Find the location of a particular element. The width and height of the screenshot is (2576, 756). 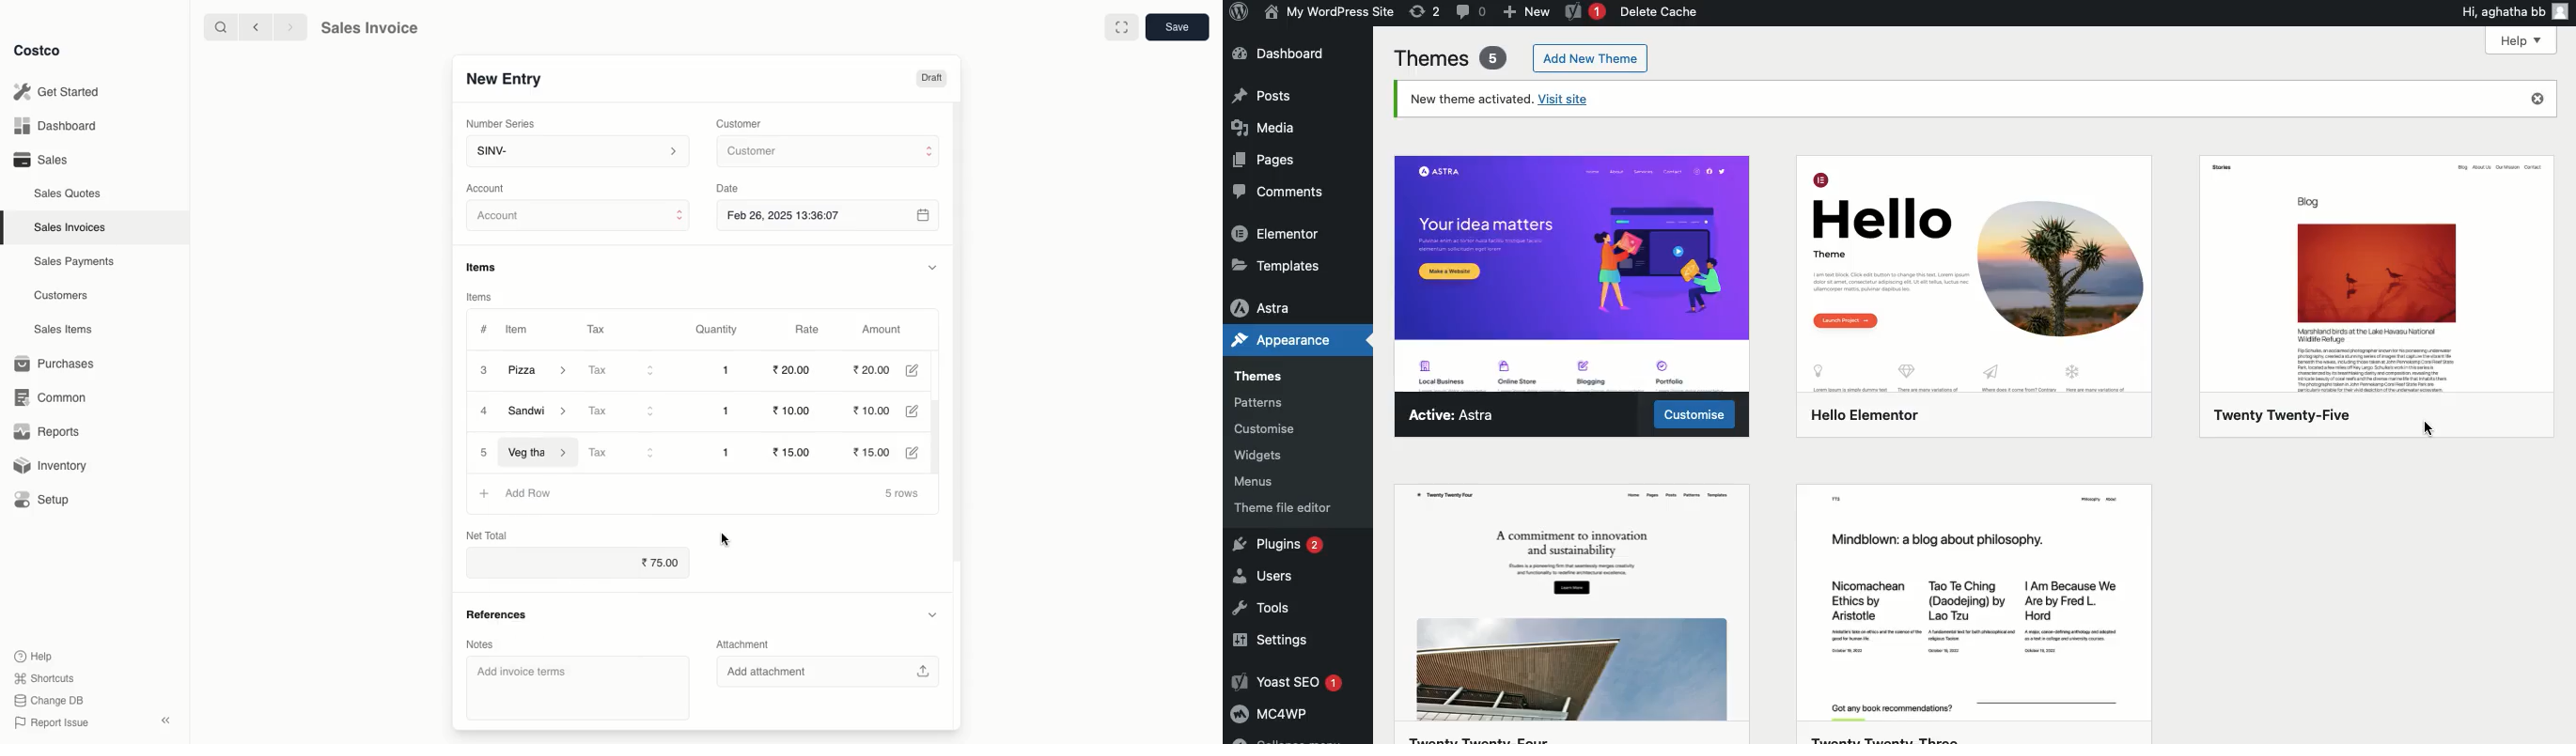

Draft is located at coordinates (932, 79).